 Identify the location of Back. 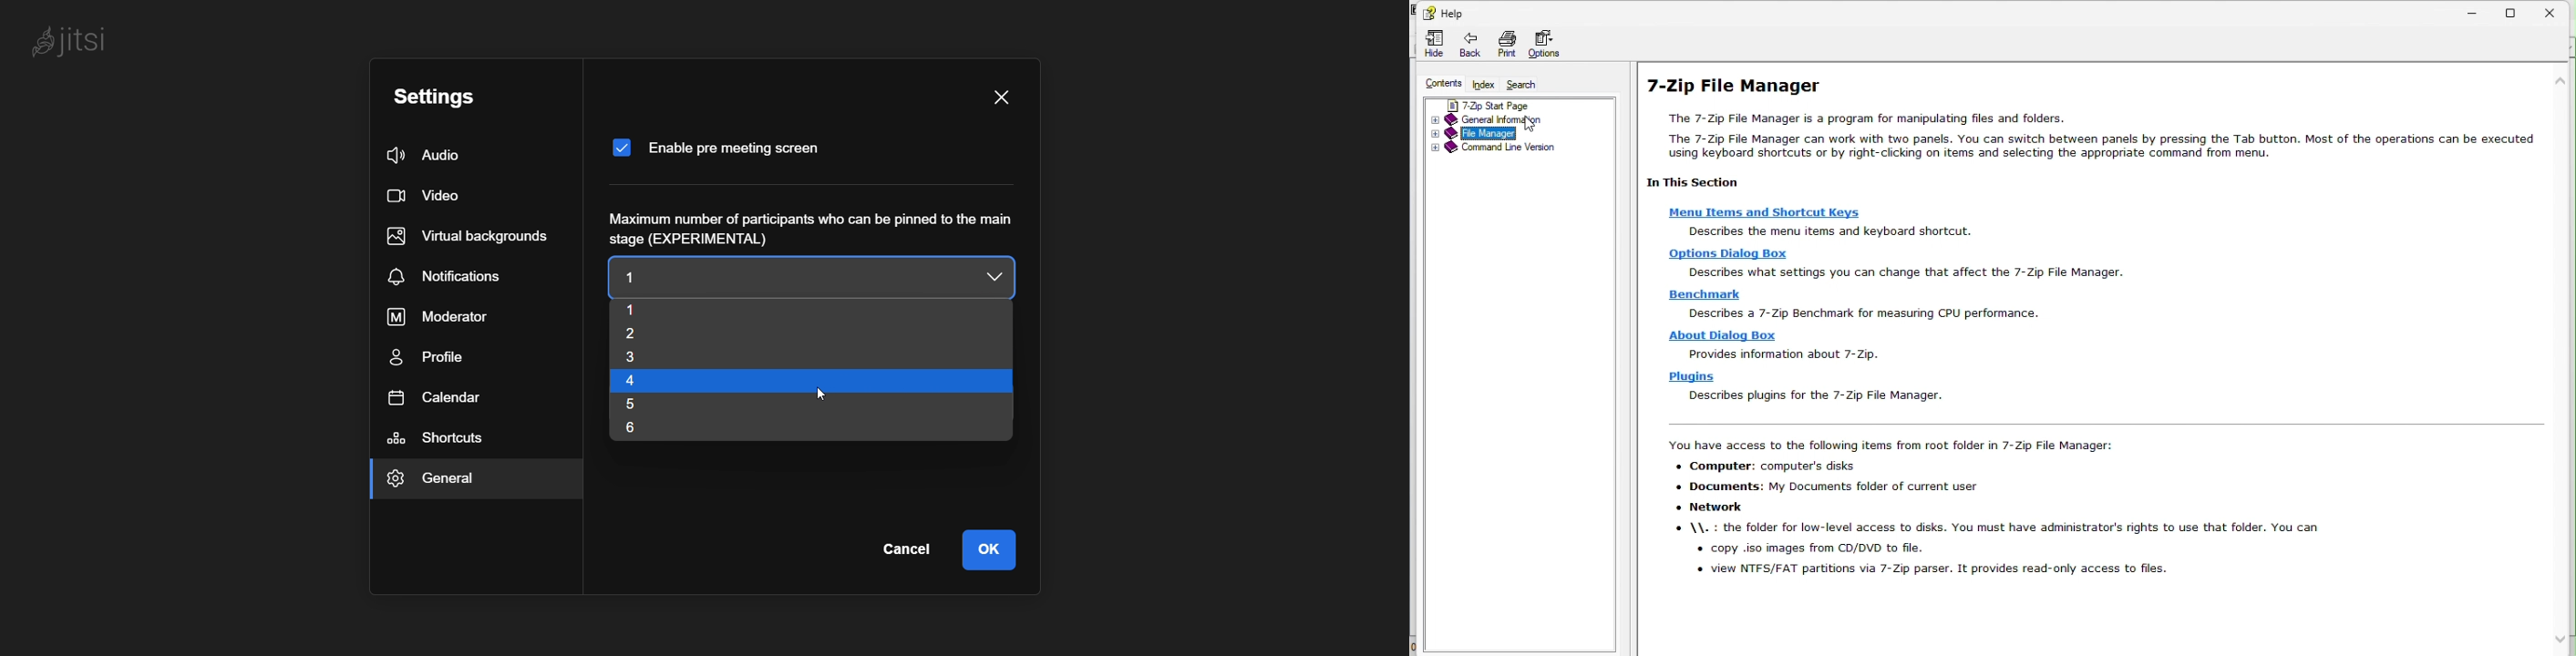
(1467, 43).